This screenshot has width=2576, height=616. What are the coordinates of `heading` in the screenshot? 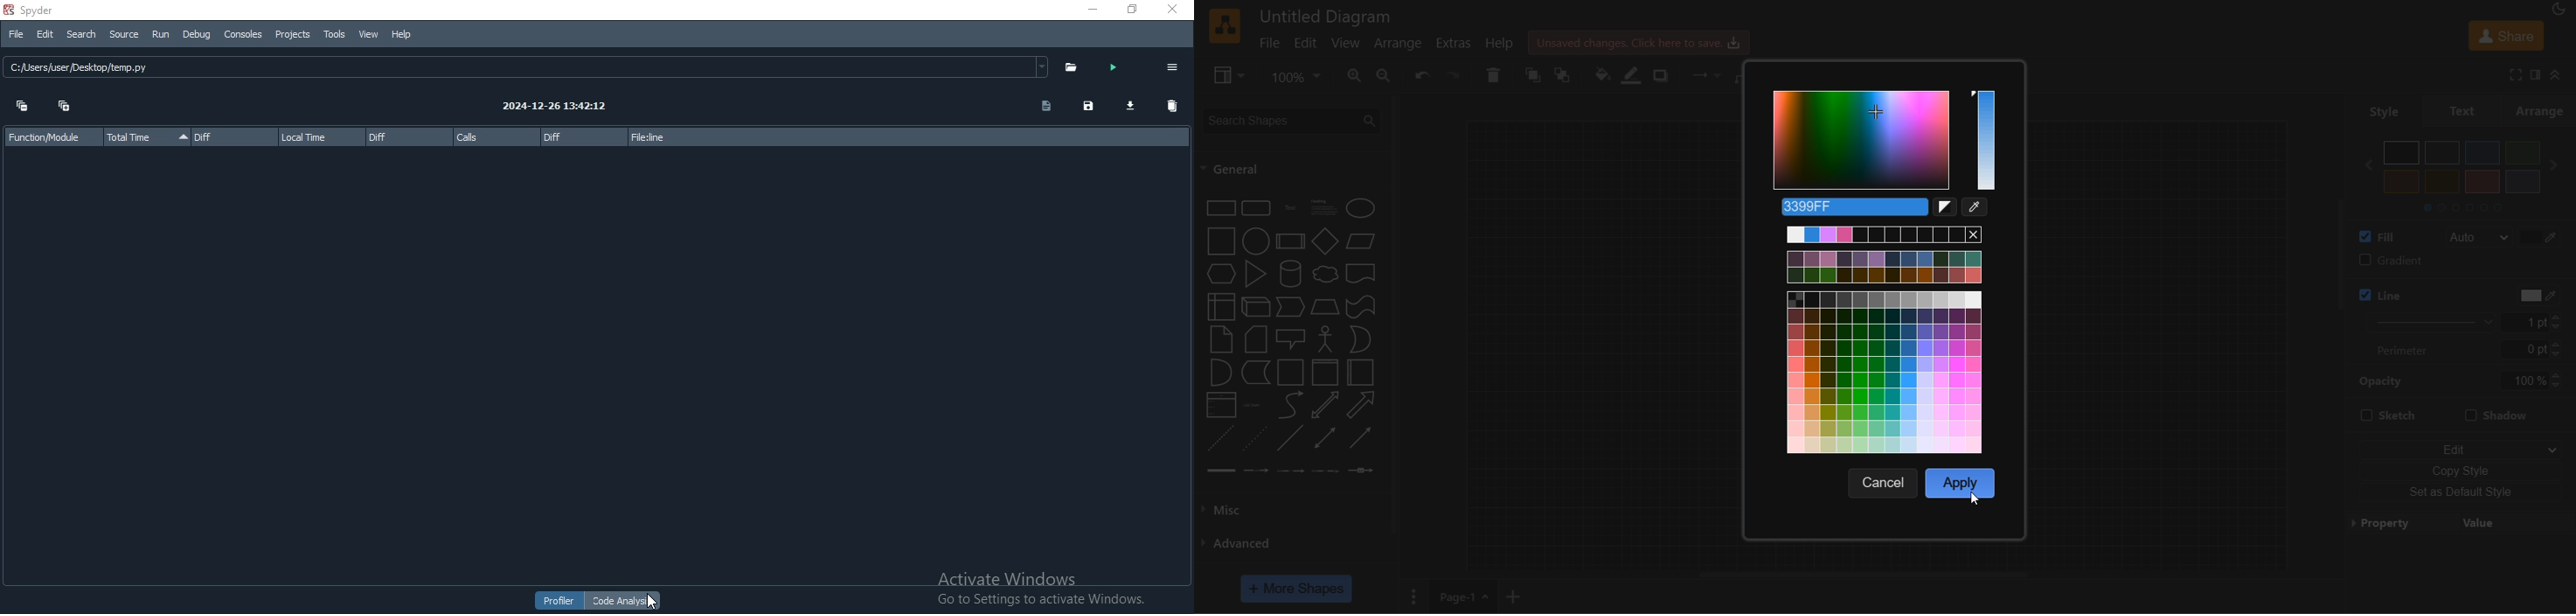 It's located at (1325, 208).